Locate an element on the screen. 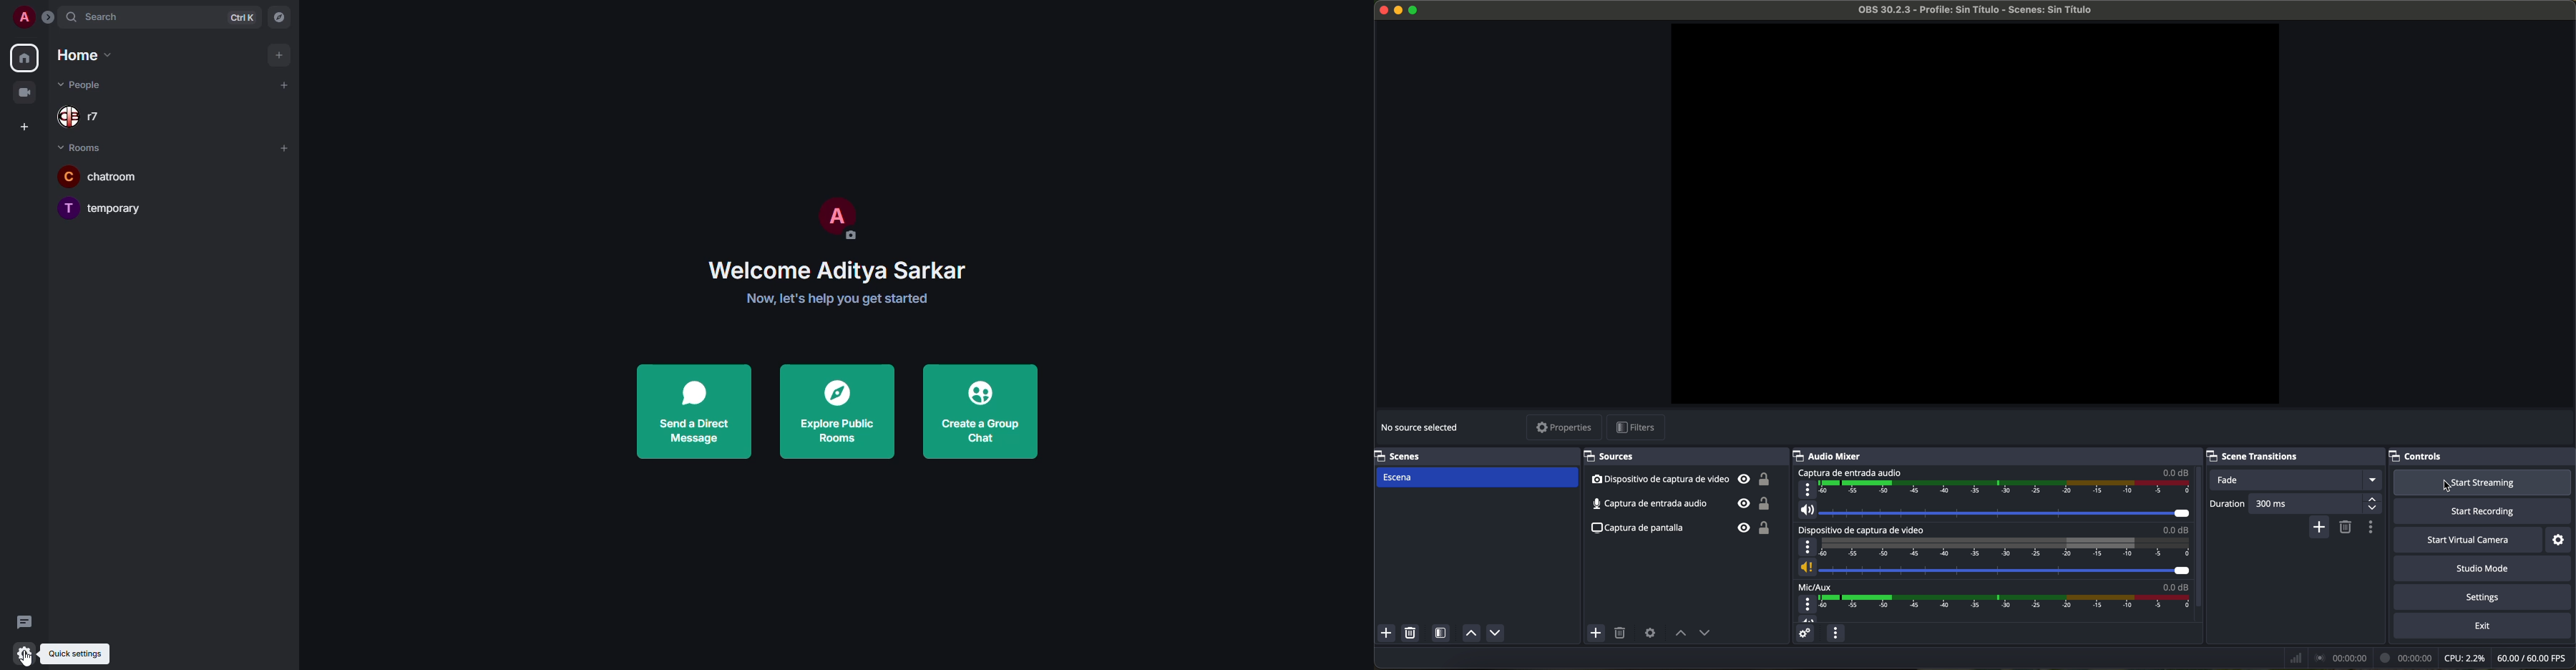 This screenshot has height=672, width=2576. start recording is located at coordinates (2483, 512).